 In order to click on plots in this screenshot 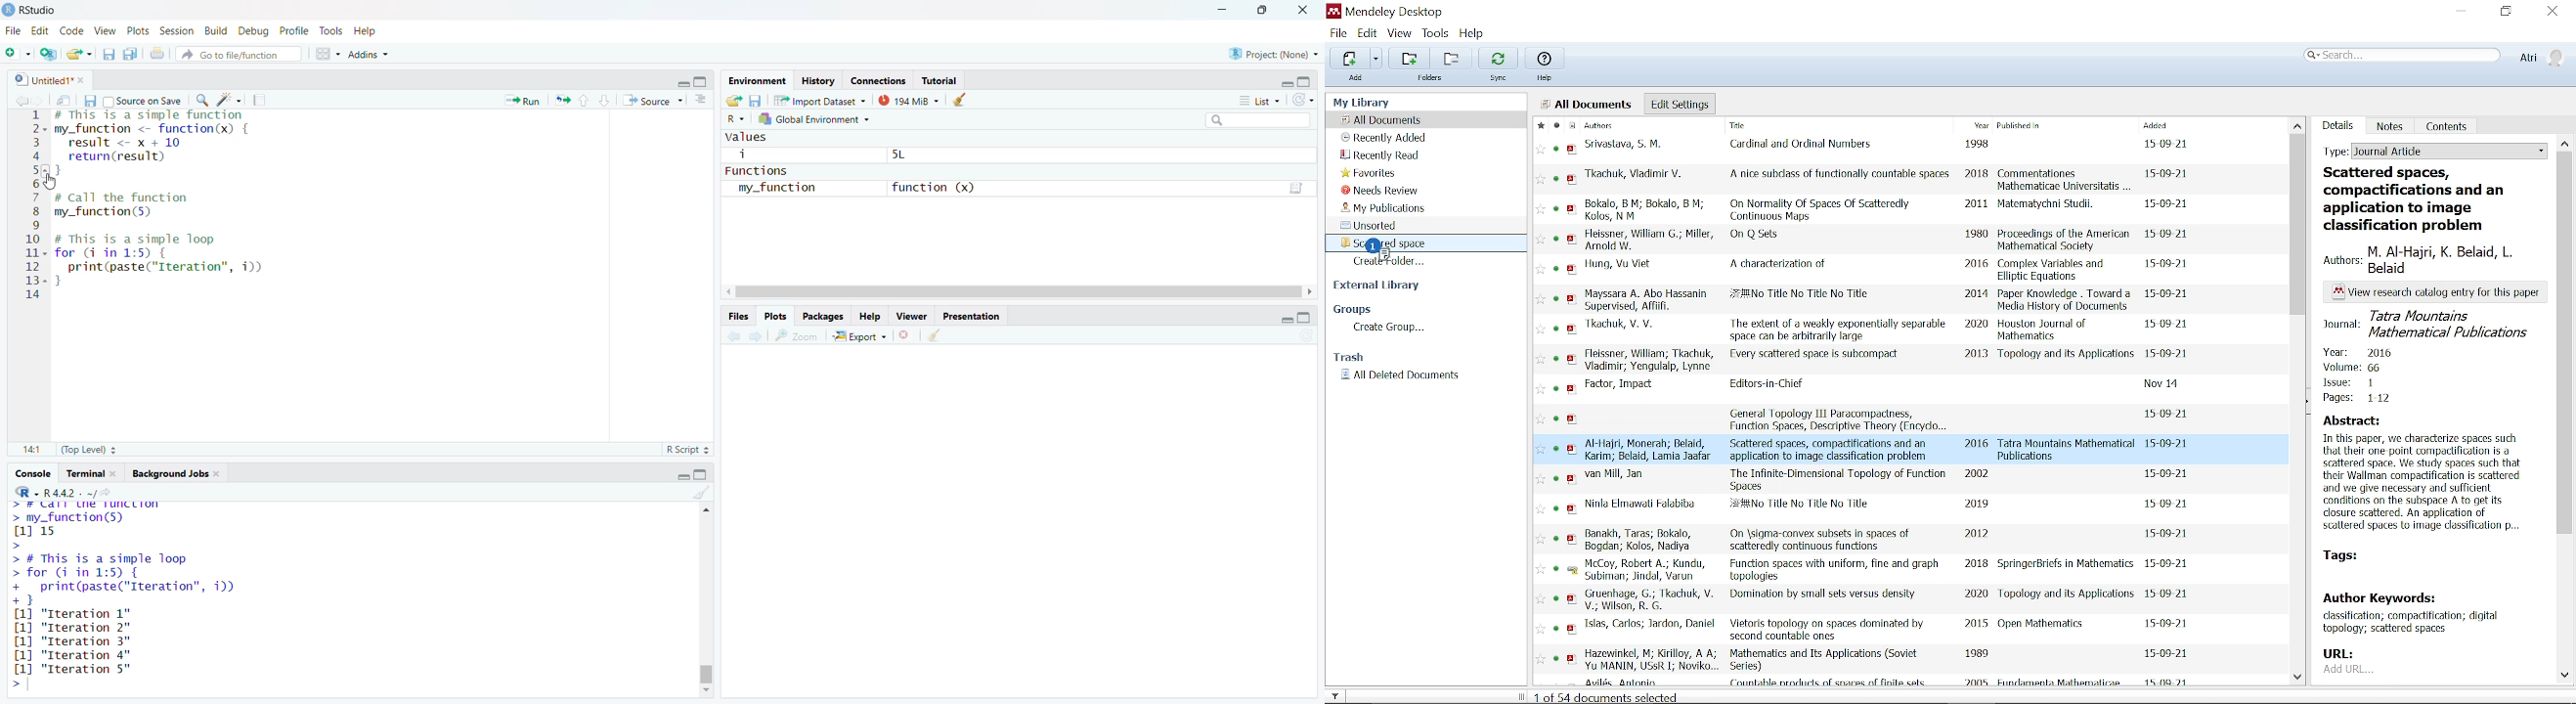, I will do `click(776, 317)`.